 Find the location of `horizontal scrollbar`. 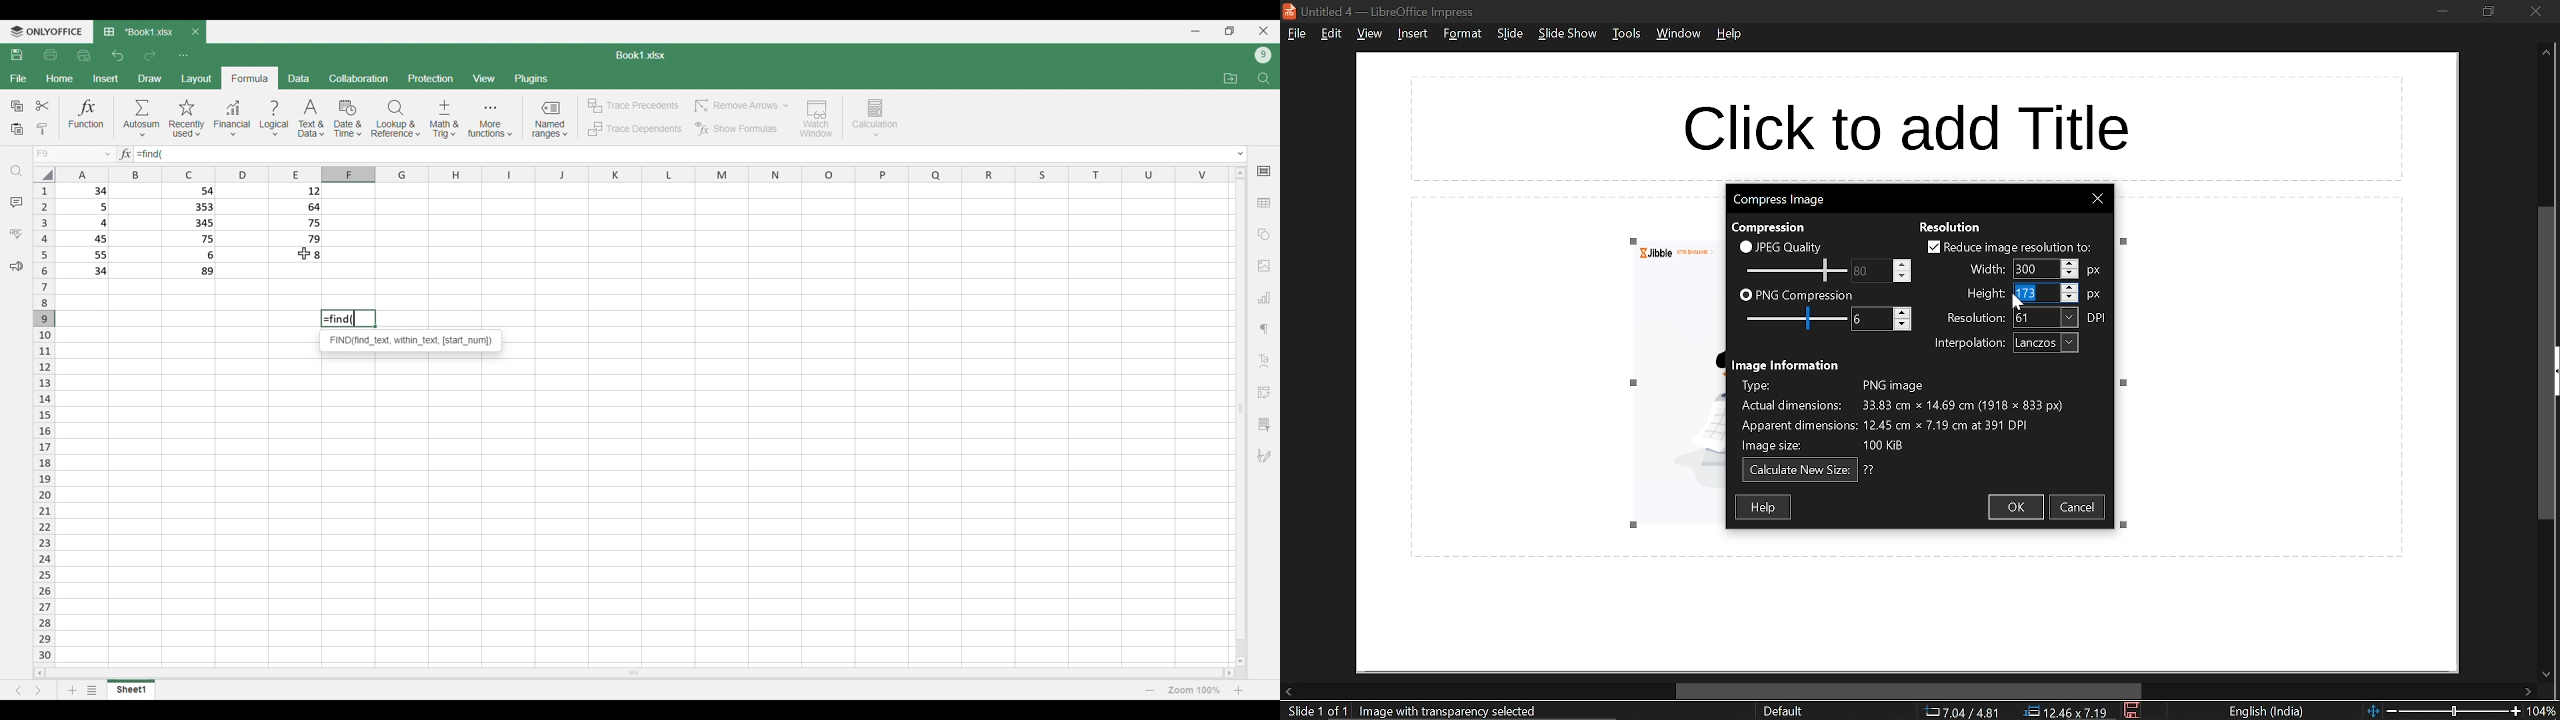

horizontal scrollbar is located at coordinates (1905, 690).